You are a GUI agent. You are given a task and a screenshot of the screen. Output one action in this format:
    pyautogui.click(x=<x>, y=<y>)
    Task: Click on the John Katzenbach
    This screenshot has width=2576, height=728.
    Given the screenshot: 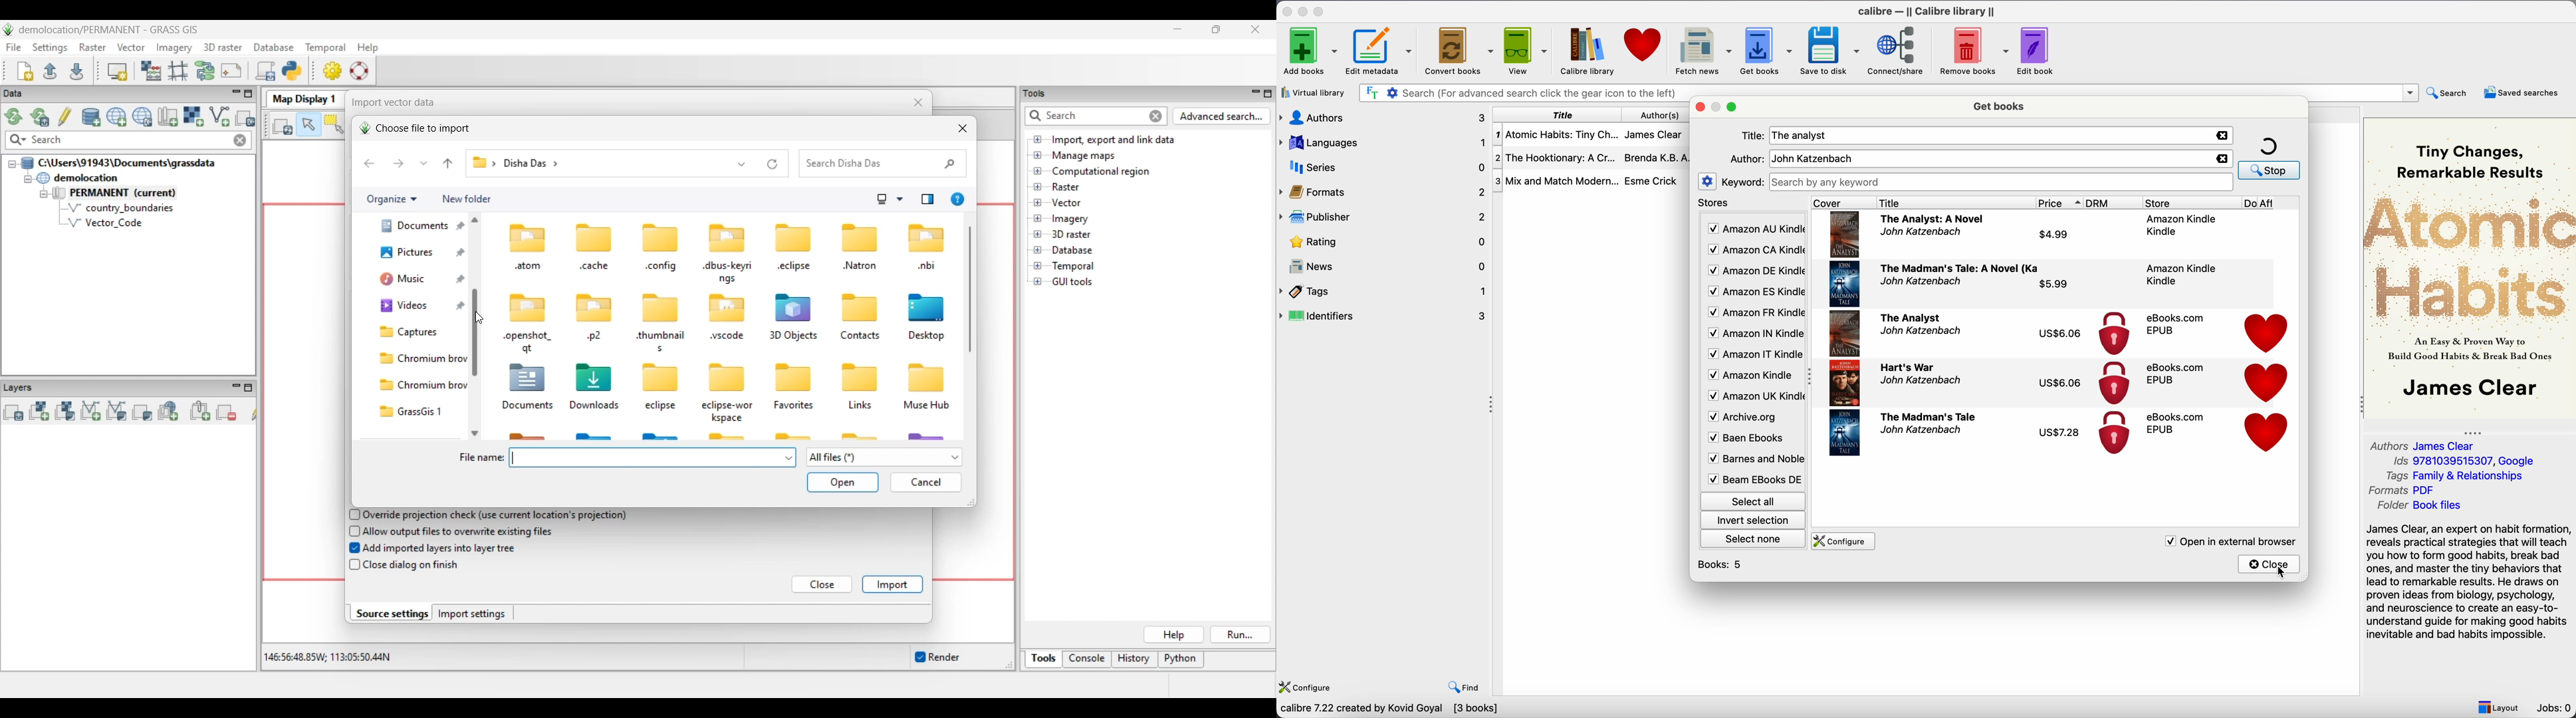 What is the action you would take?
    pyautogui.click(x=1919, y=332)
    